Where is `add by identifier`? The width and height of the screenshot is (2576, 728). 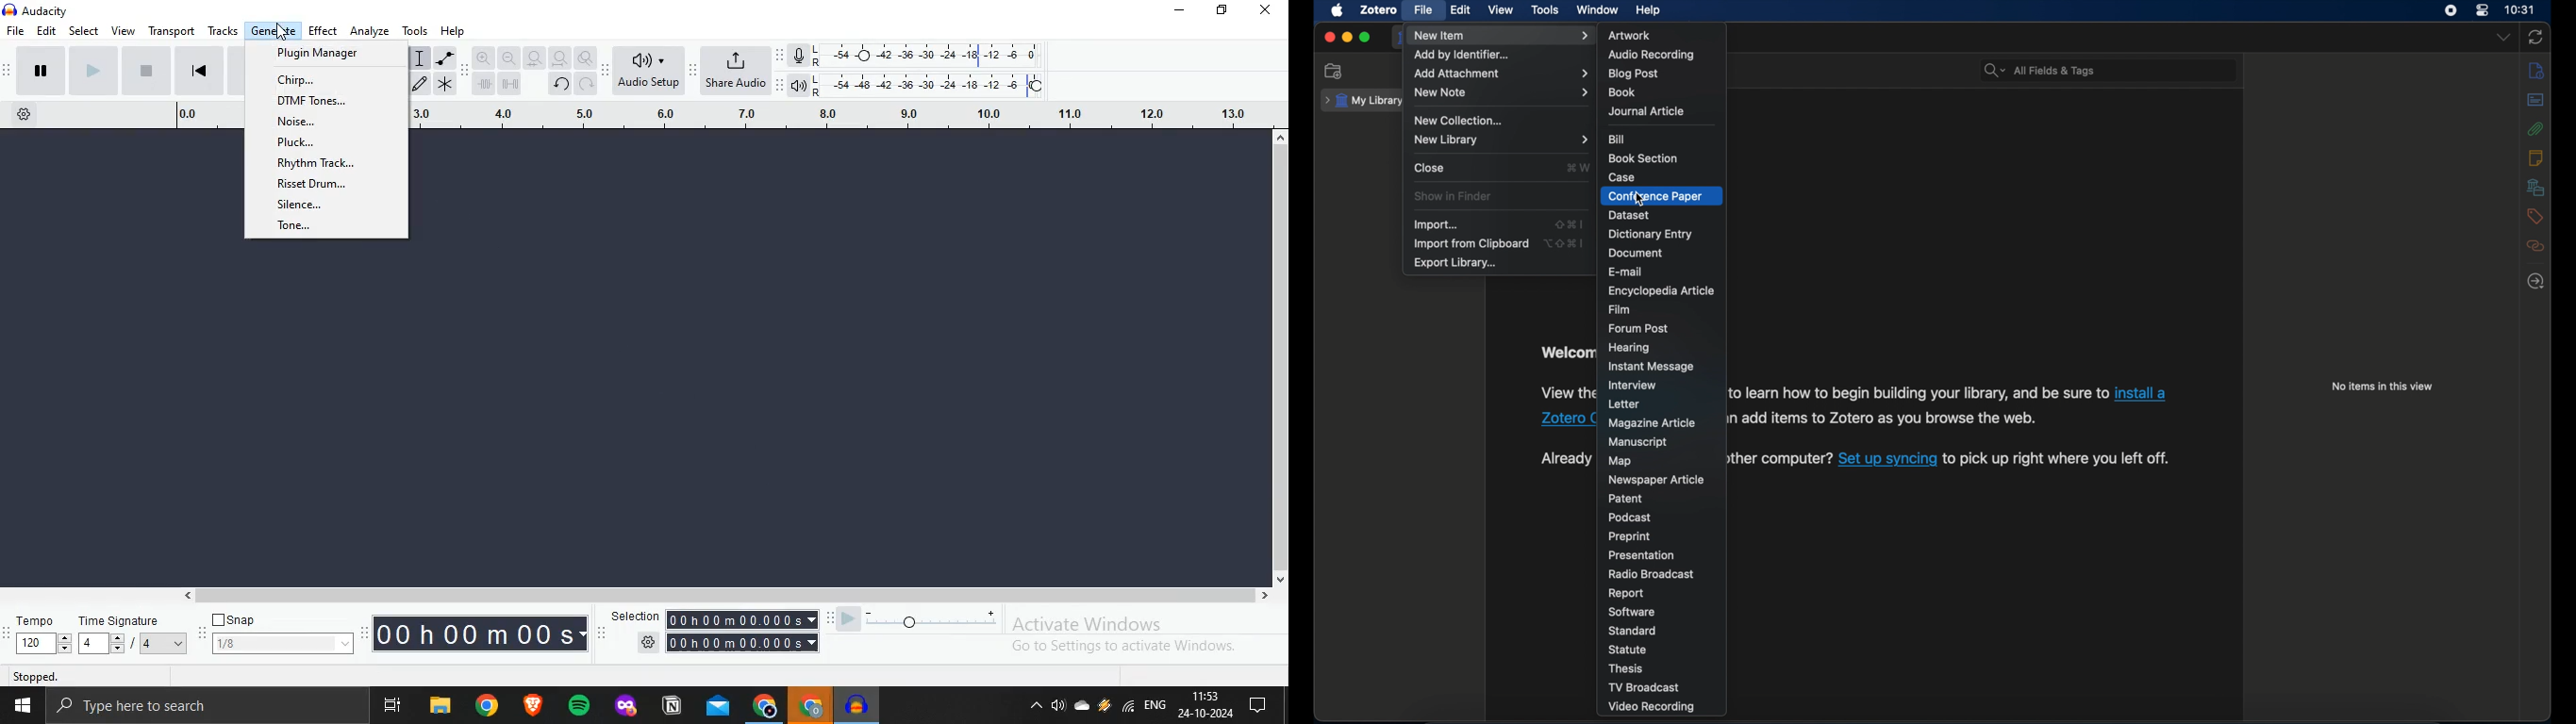 add by identifier is located at coordinates (1462, 55).